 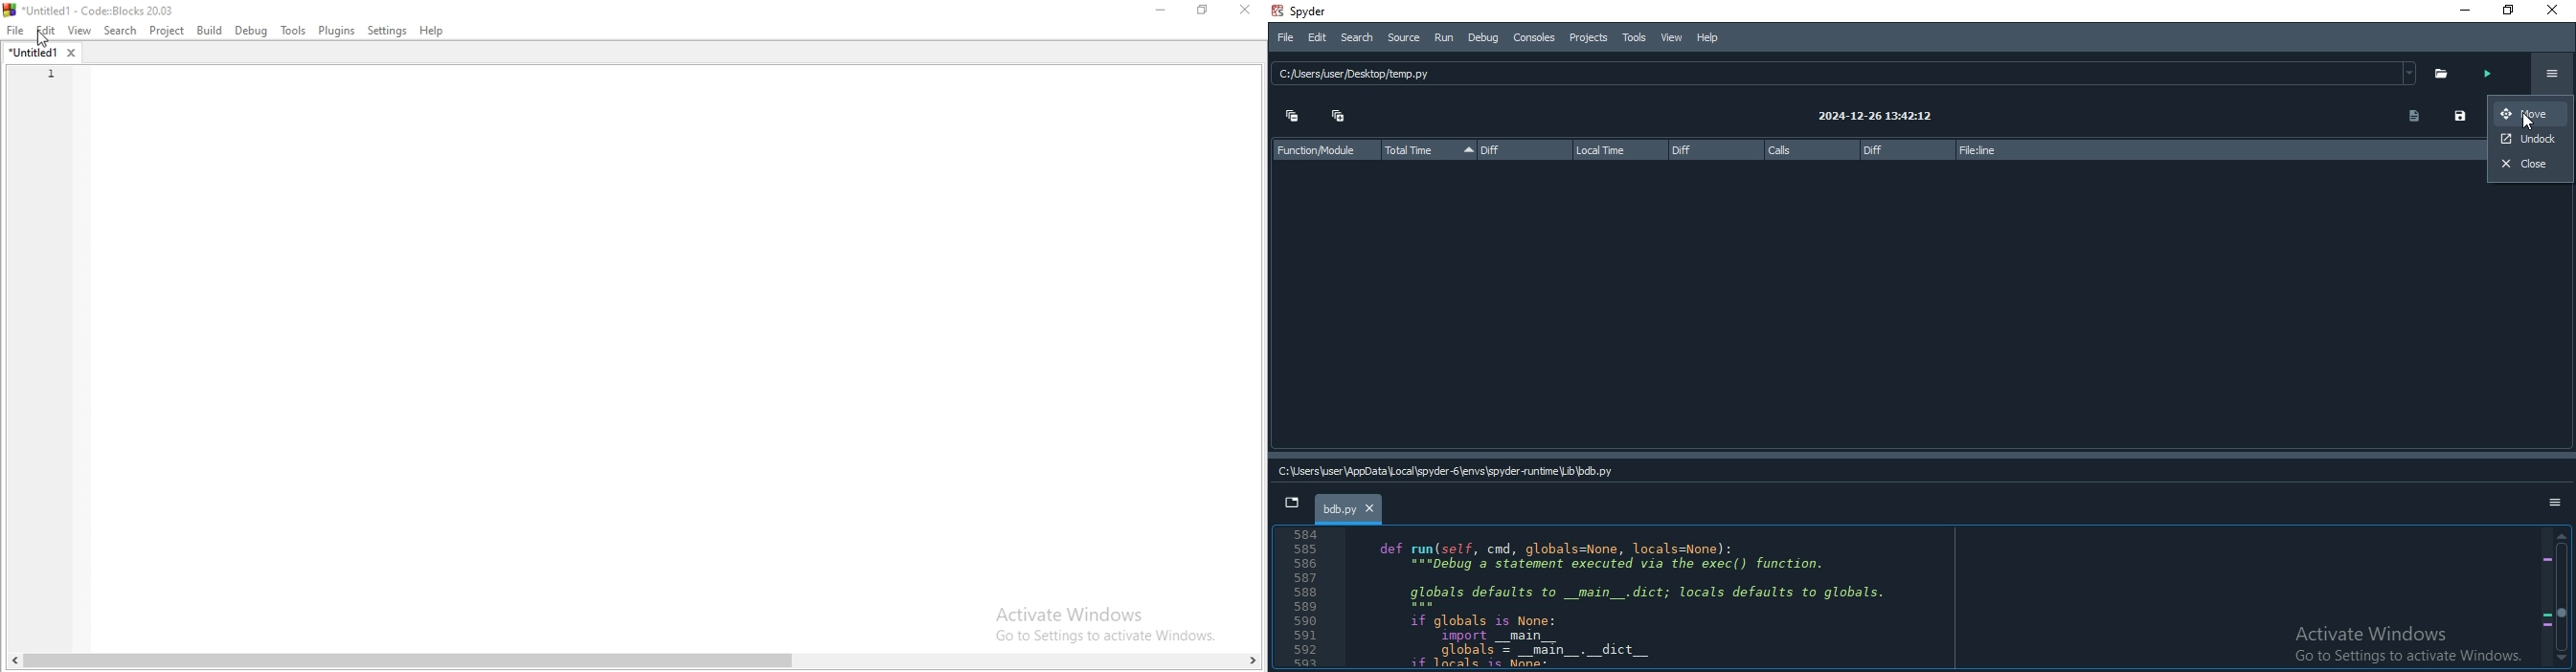 I want to click on options, so click(x=2552, y=73).